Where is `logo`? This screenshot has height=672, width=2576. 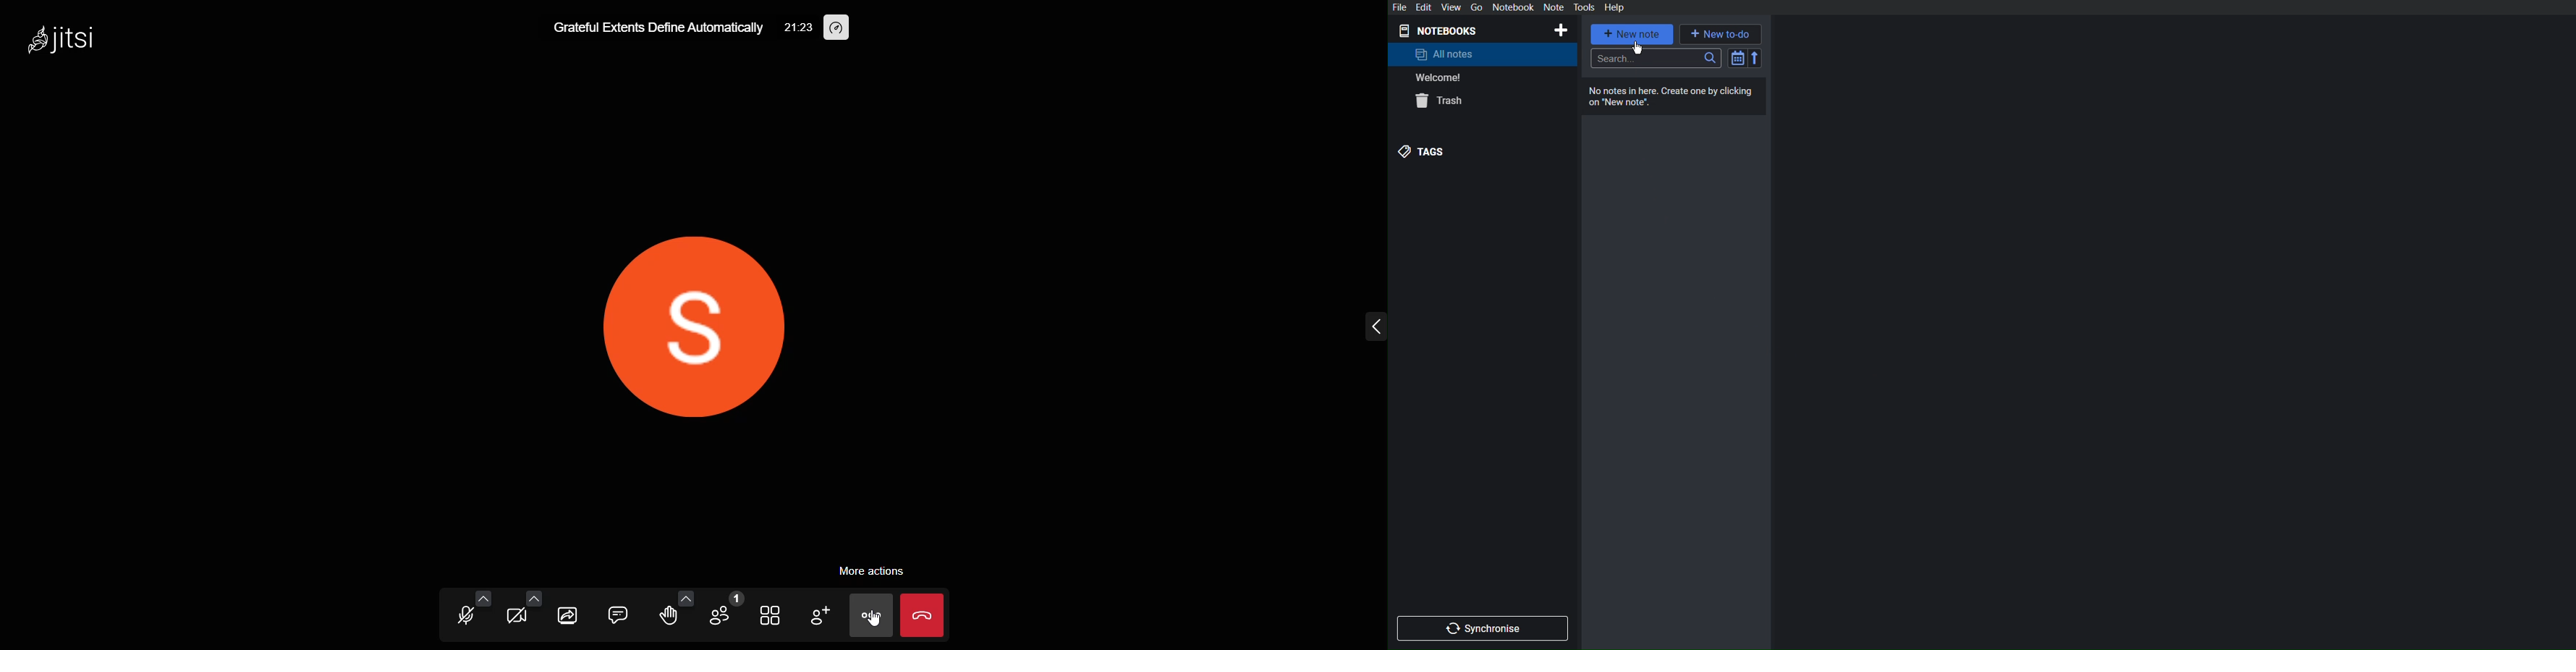
logo is located at coordinates (66, 39).